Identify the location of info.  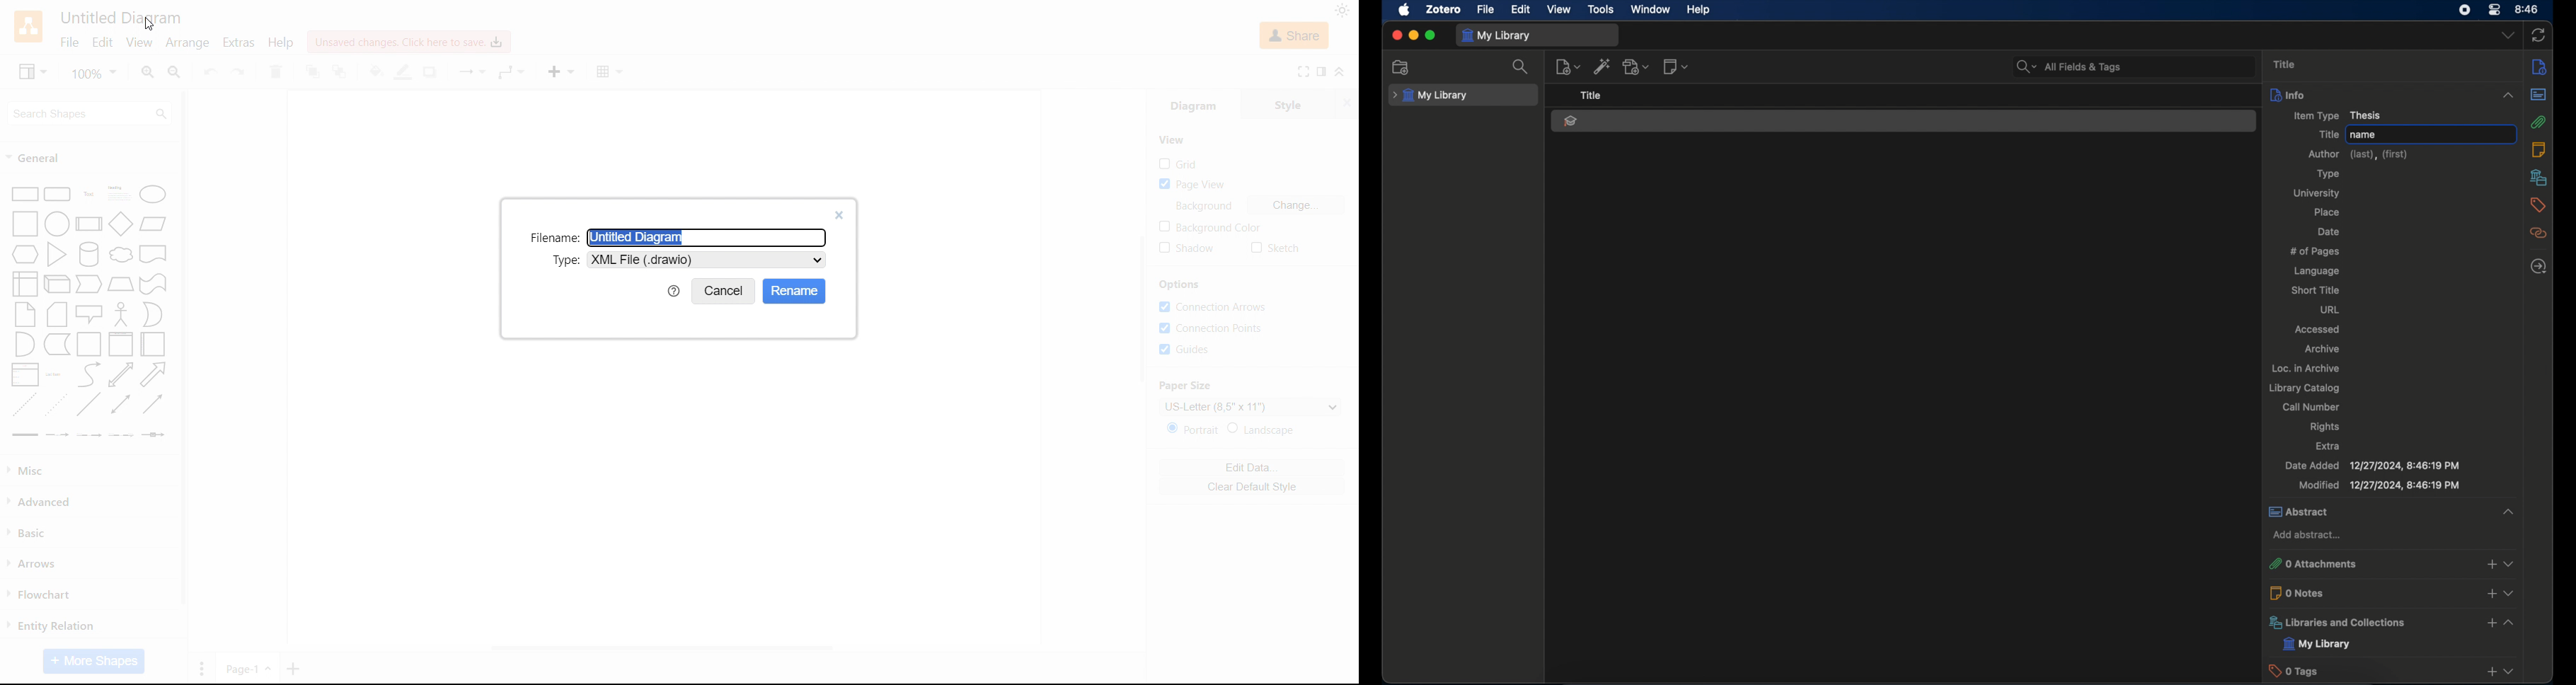
(2370, 95).